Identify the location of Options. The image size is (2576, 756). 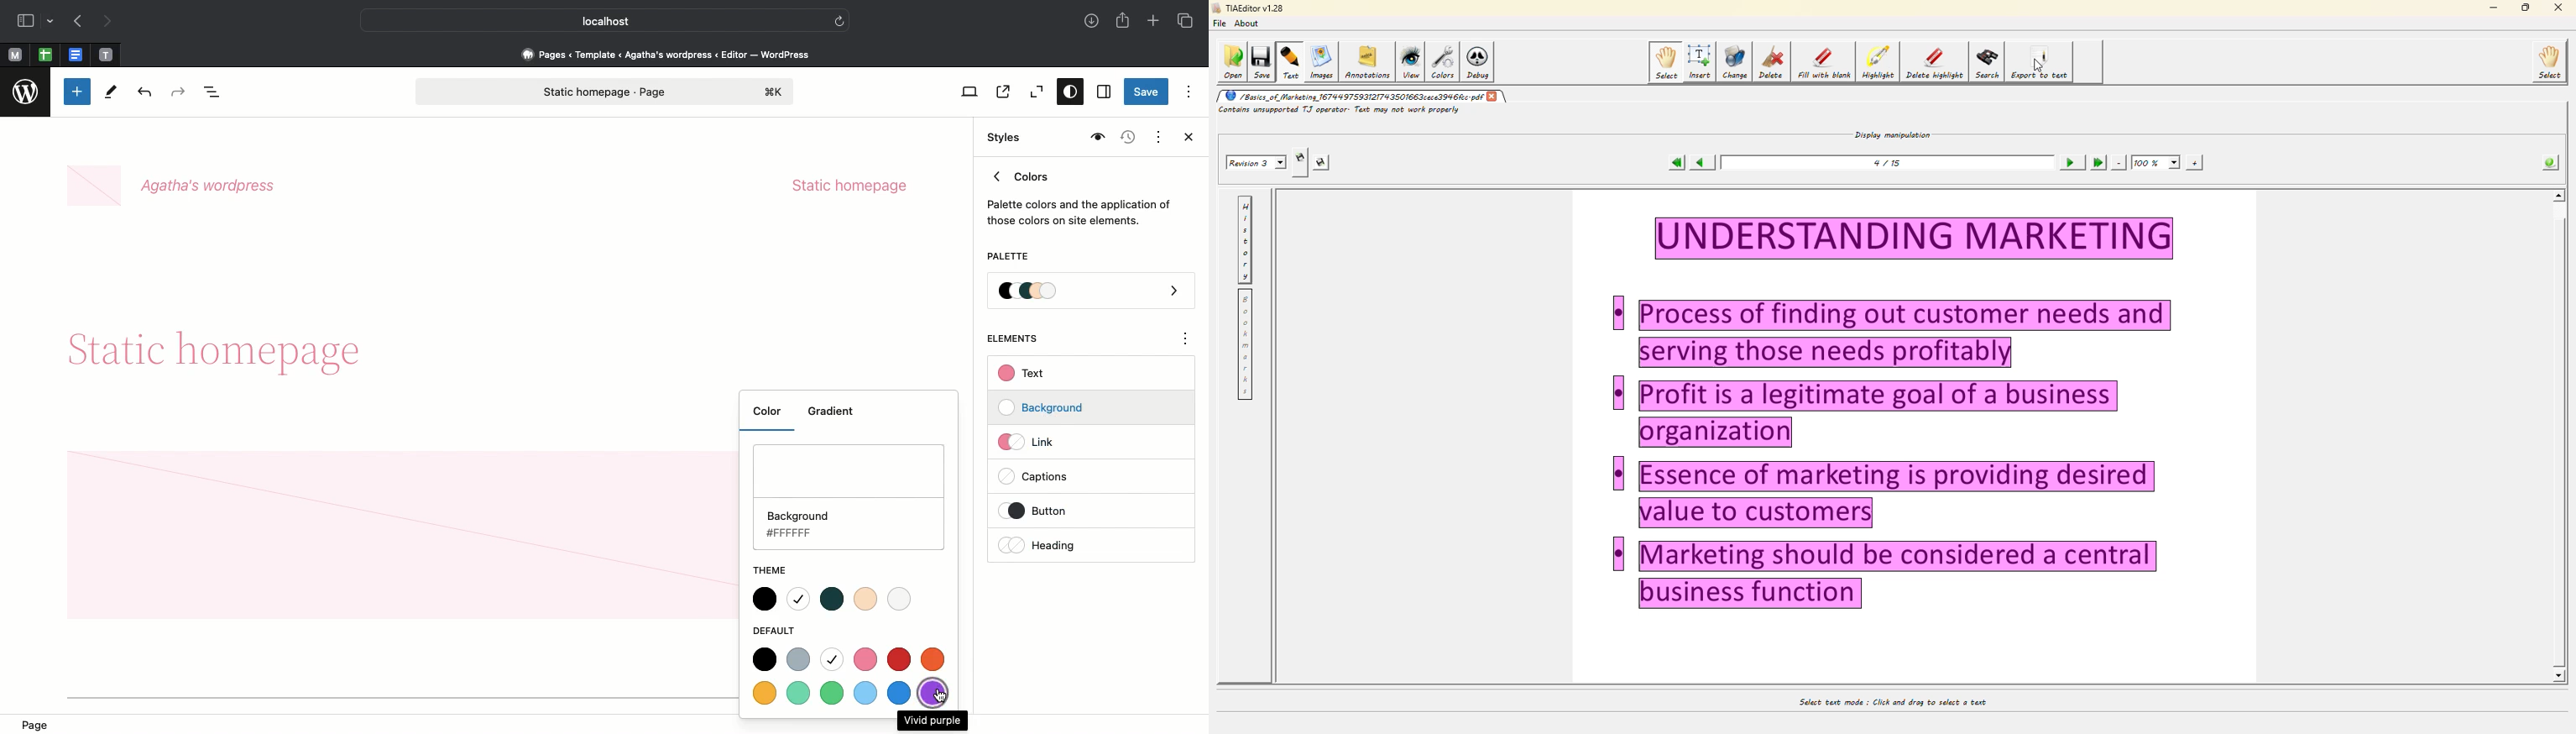
(1189, 91).